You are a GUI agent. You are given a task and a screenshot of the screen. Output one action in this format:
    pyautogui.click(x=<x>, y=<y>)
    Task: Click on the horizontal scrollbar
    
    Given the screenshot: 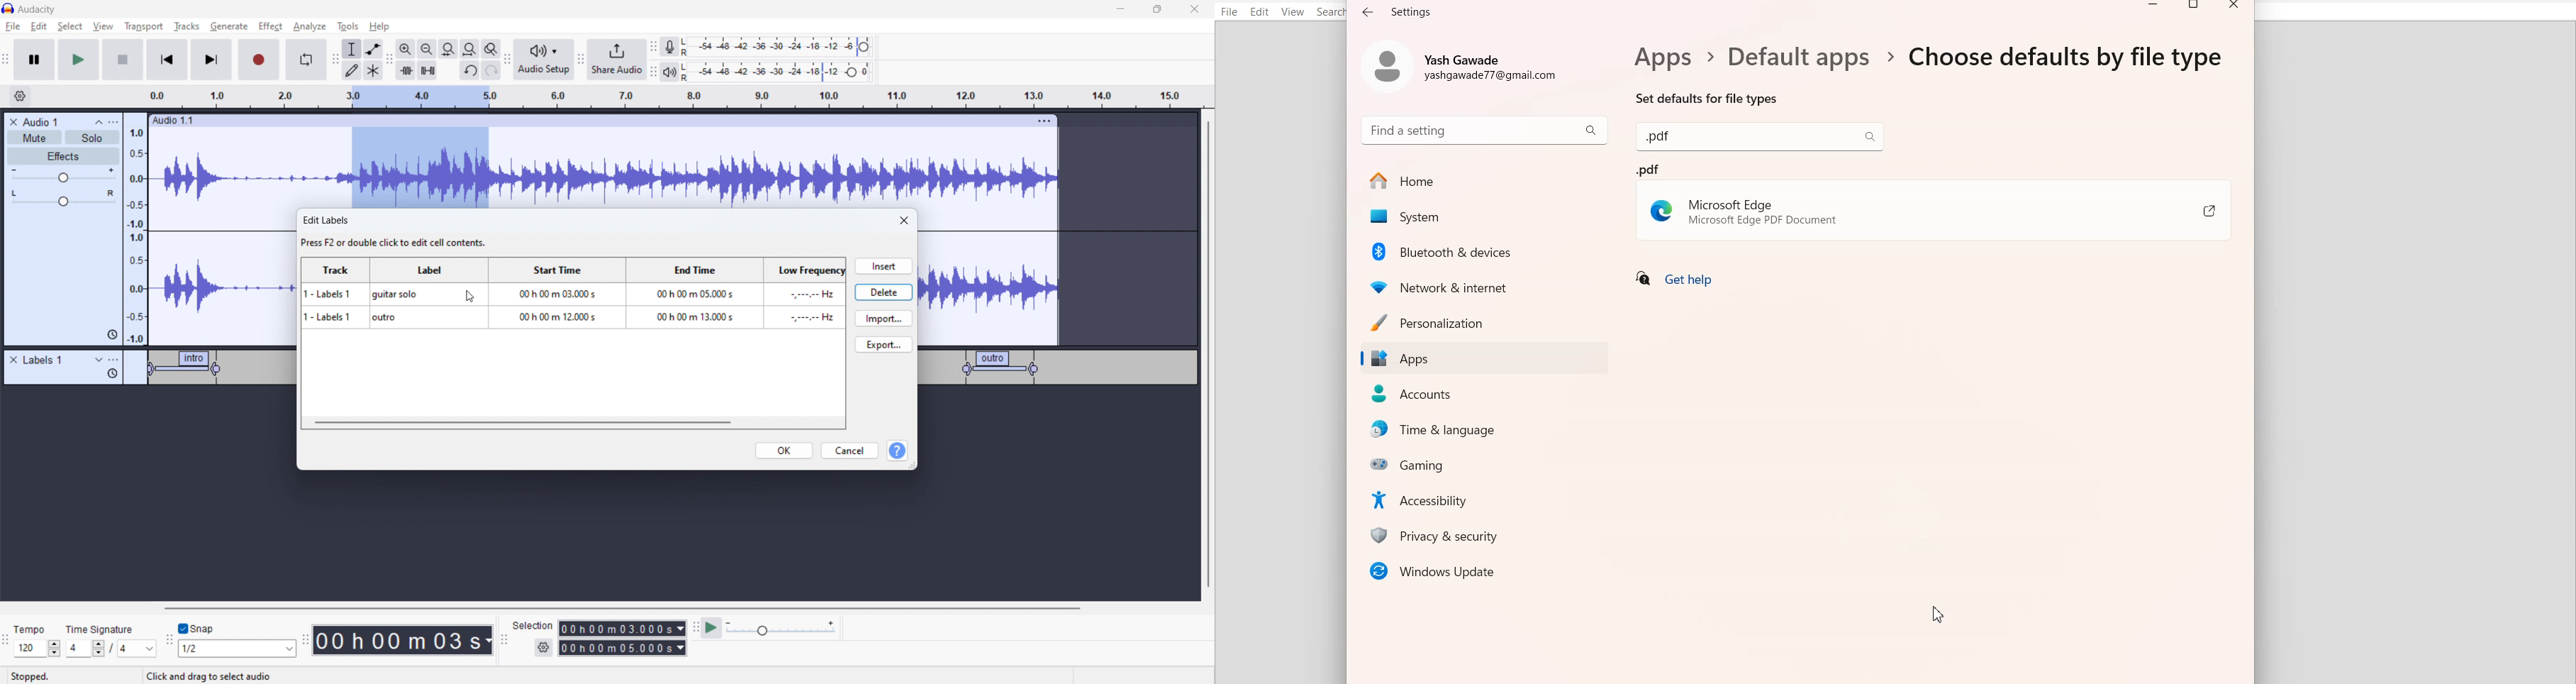 What is the action you would take?
    pyautogui.click(x=522, y=422)
    